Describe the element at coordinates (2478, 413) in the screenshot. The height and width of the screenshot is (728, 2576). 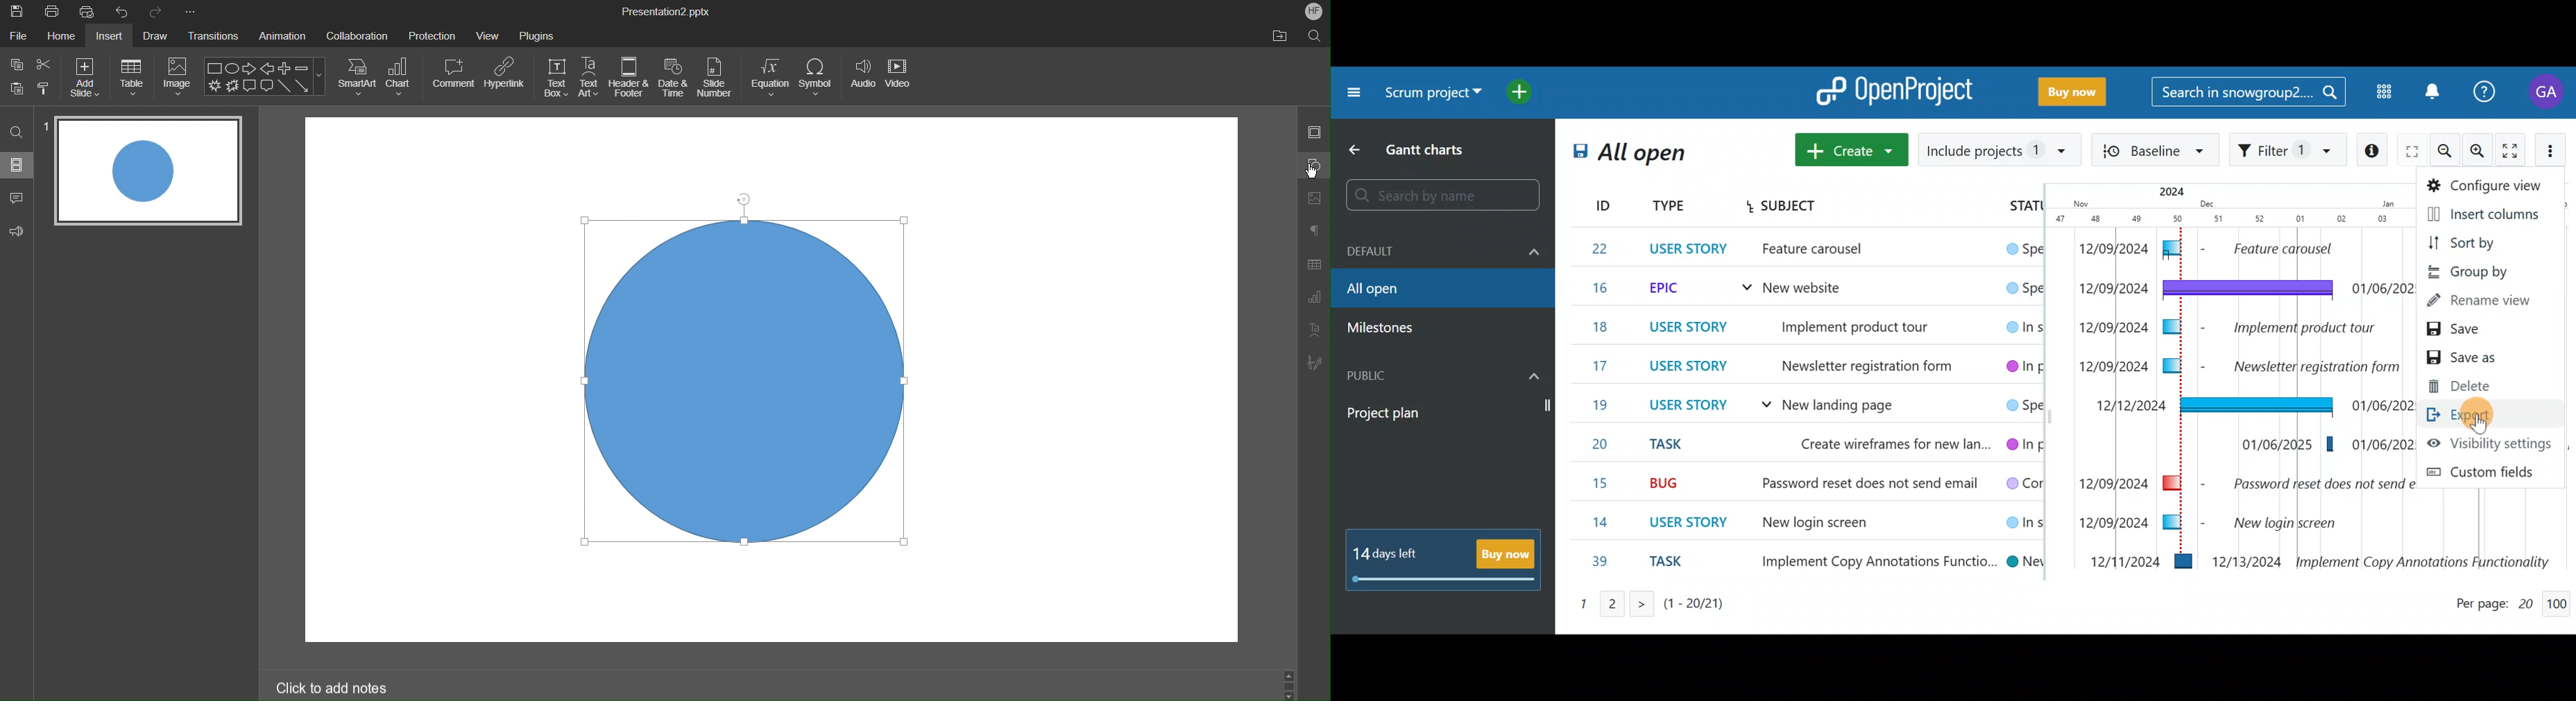
I see `Export` at that location.